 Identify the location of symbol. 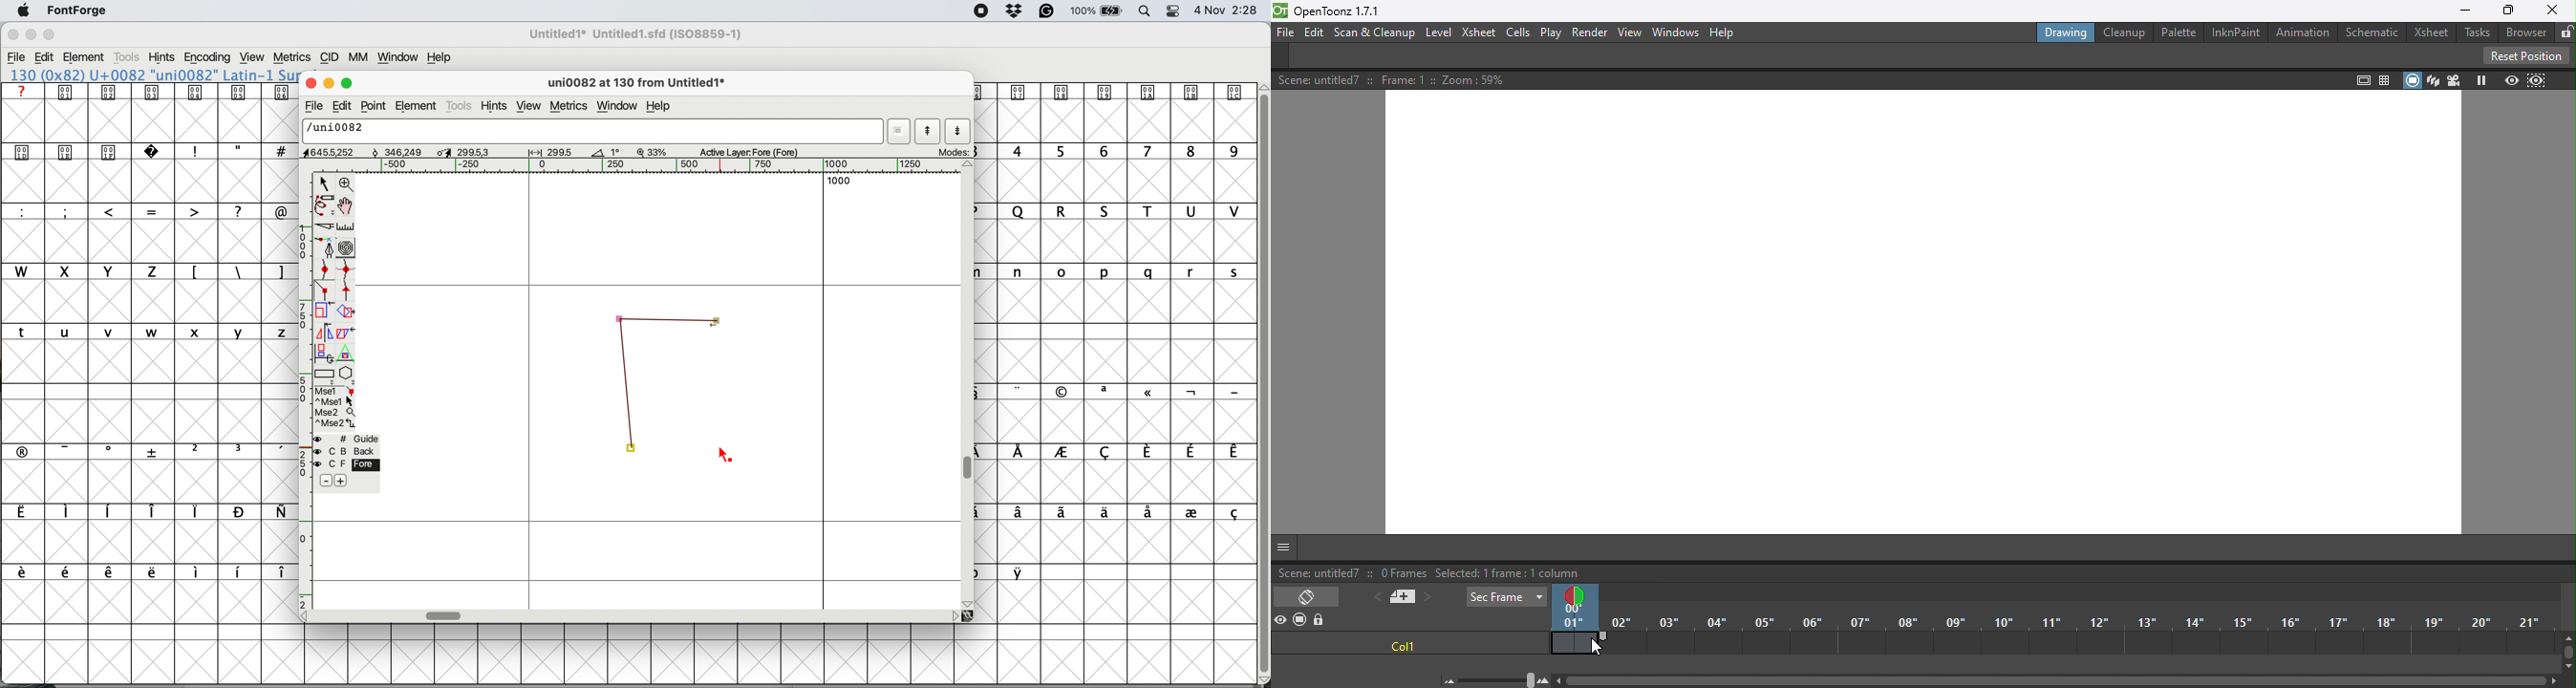
(1112, 92).